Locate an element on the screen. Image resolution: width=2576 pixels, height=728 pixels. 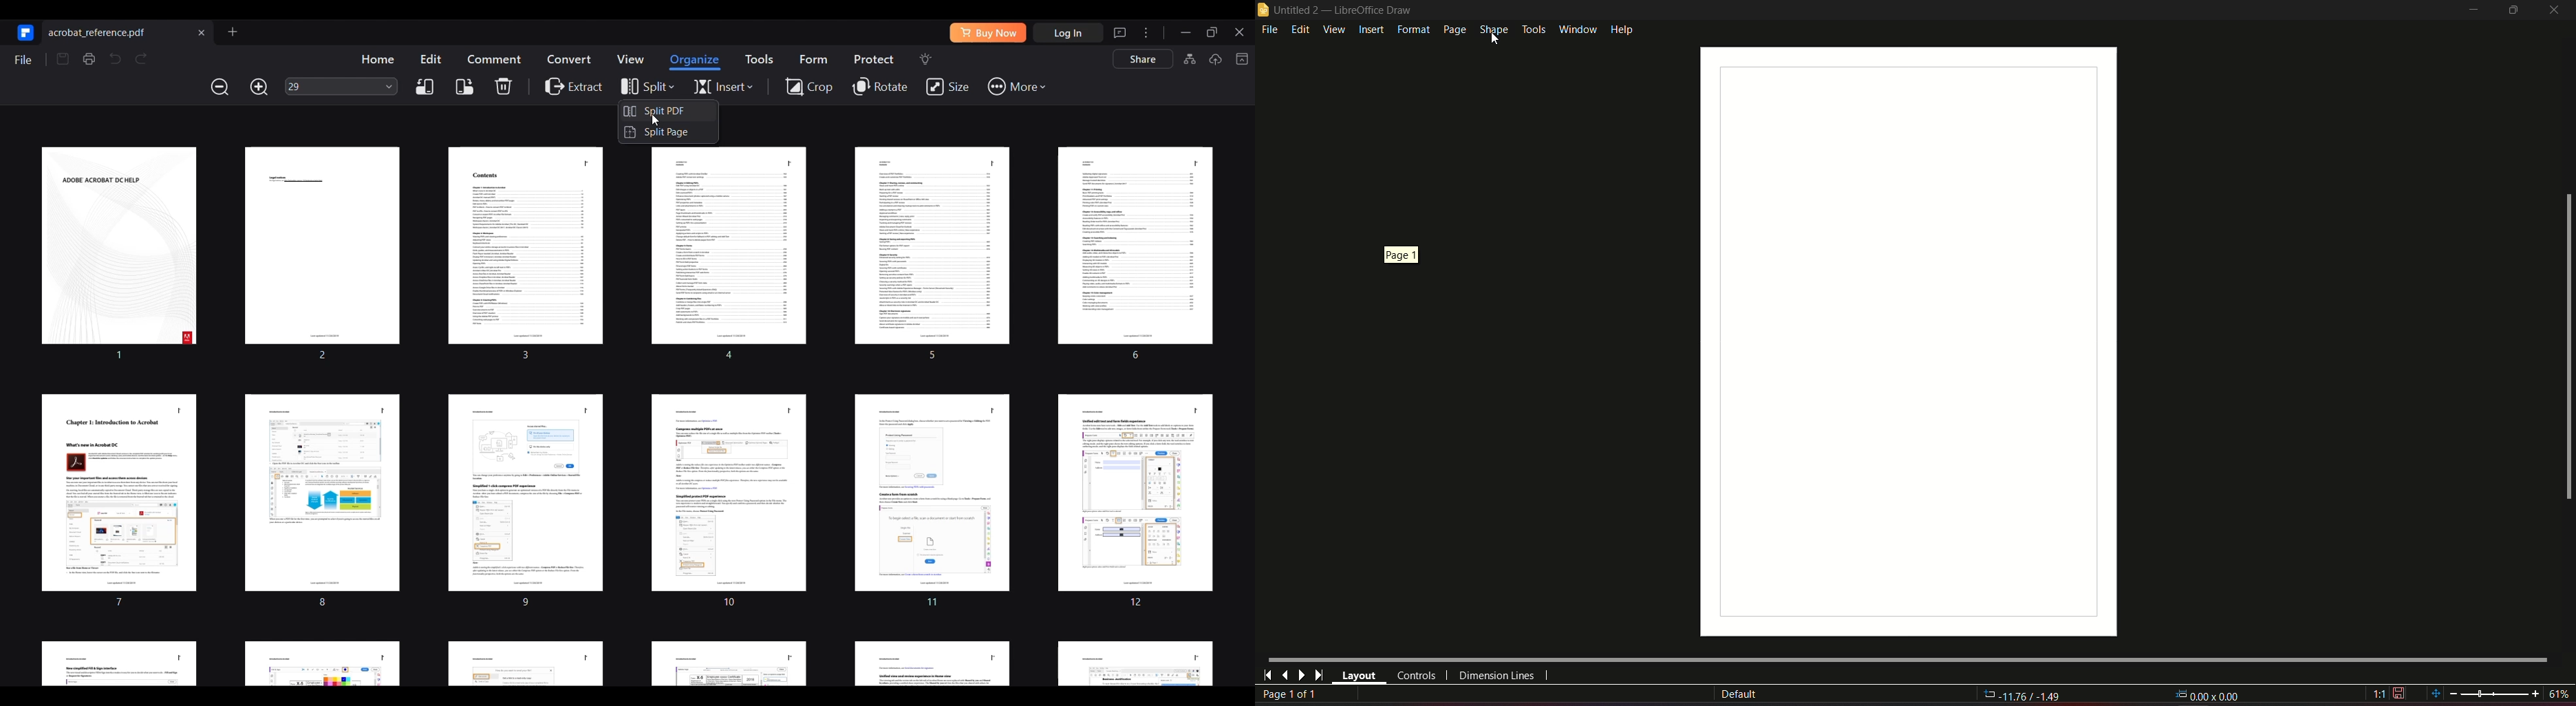
tools is located at coordinates (1532, 29).